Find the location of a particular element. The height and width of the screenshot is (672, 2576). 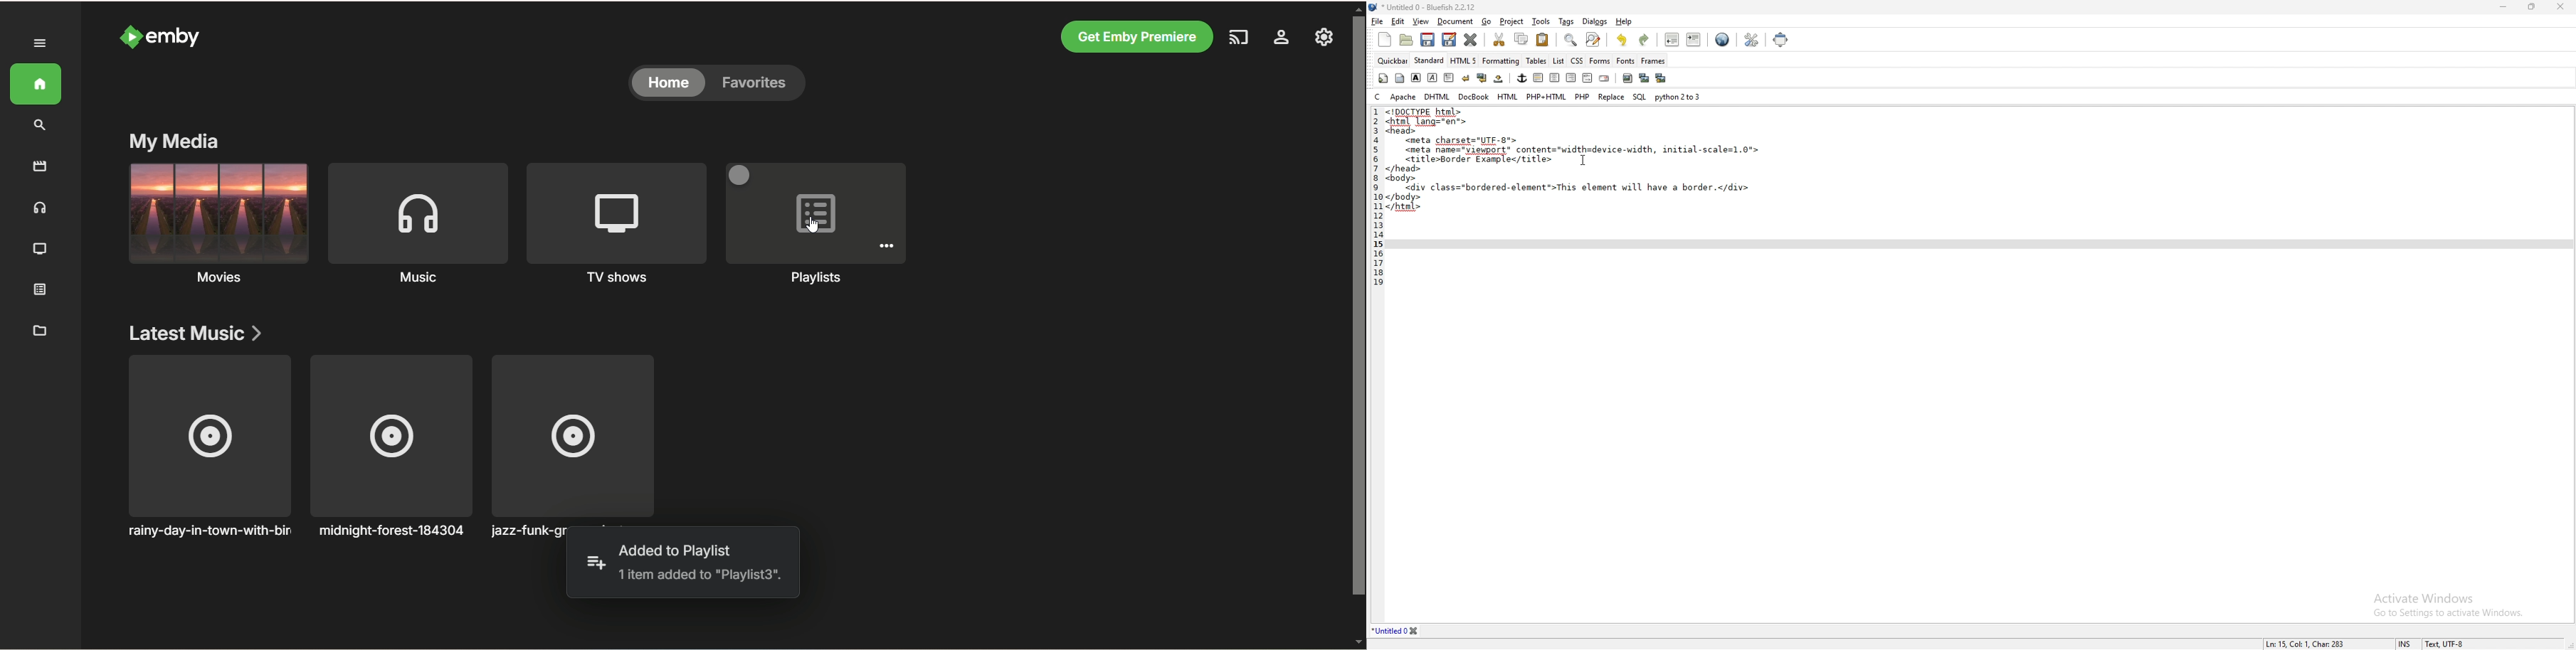

fonts is located at coordinates (1625, 60).